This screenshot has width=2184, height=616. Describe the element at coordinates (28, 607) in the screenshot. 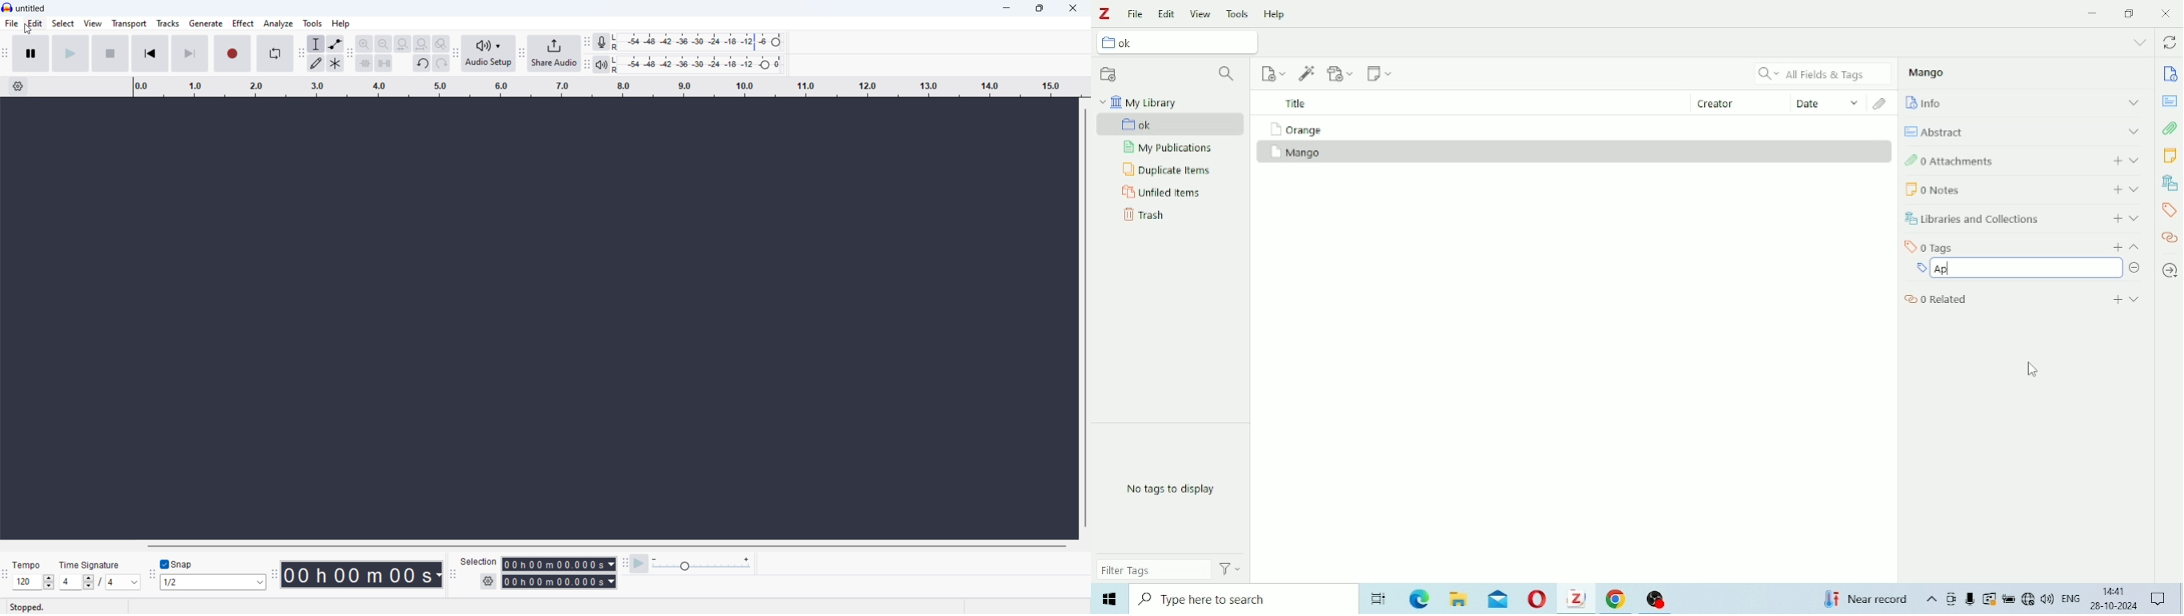

I see `Status: stopped` at that location.